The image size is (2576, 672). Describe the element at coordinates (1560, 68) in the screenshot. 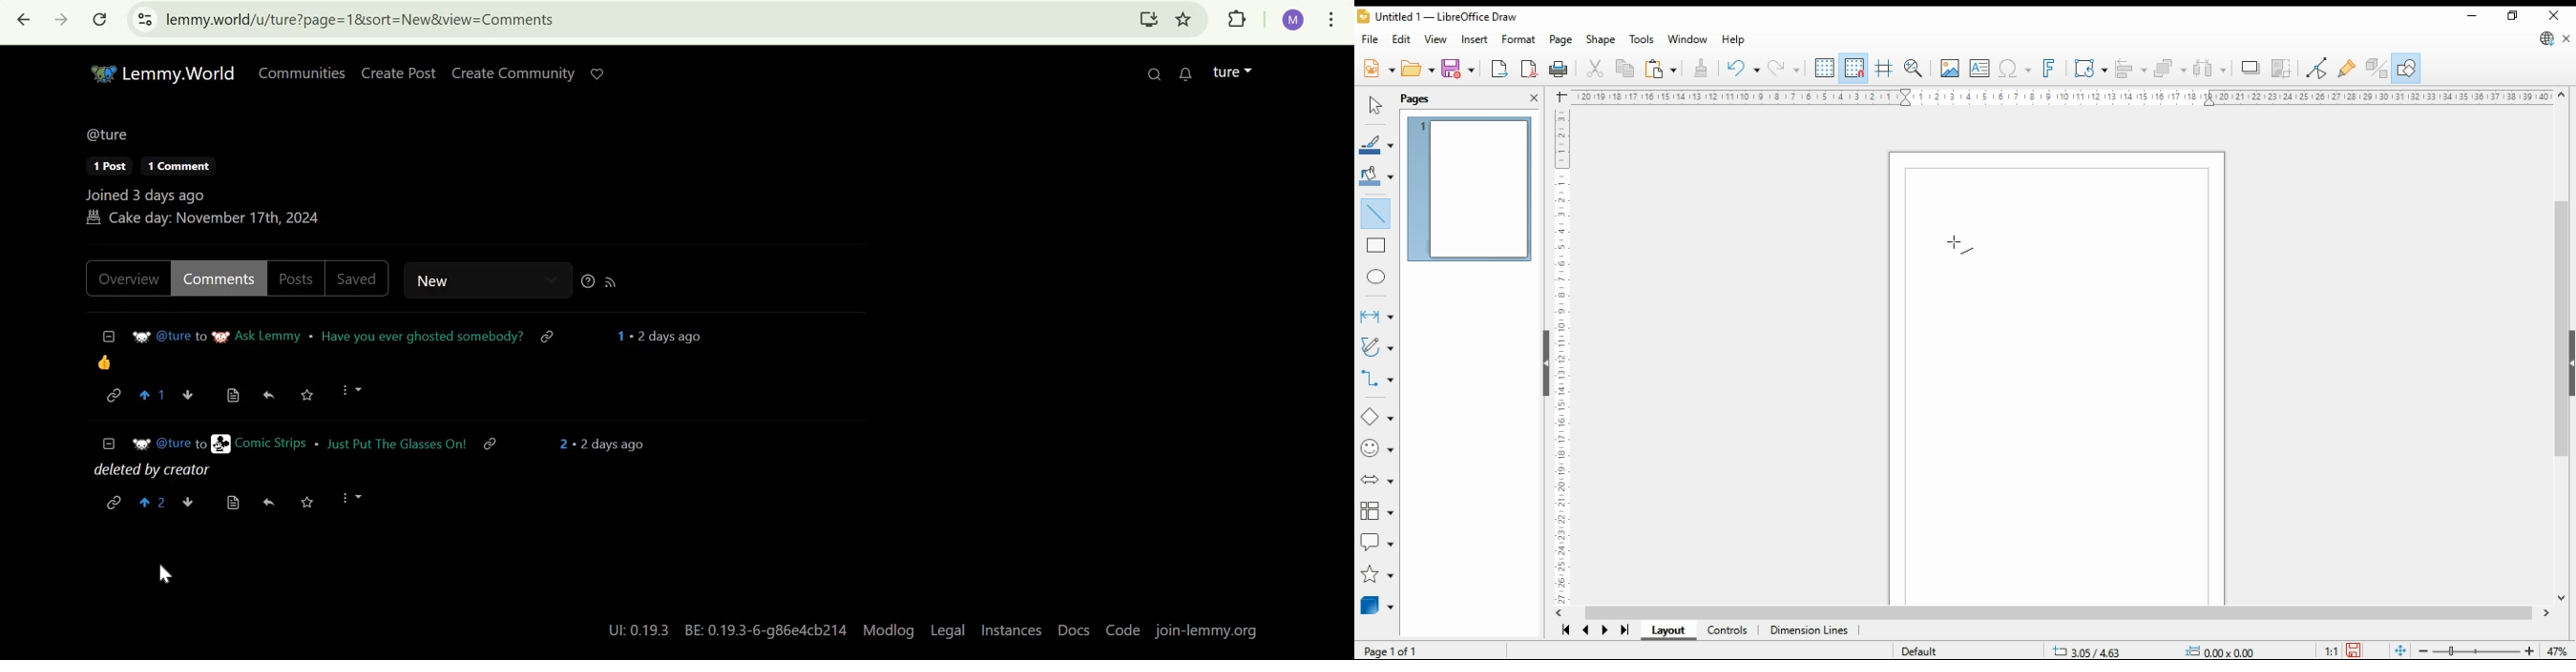

I see `print` at that location.